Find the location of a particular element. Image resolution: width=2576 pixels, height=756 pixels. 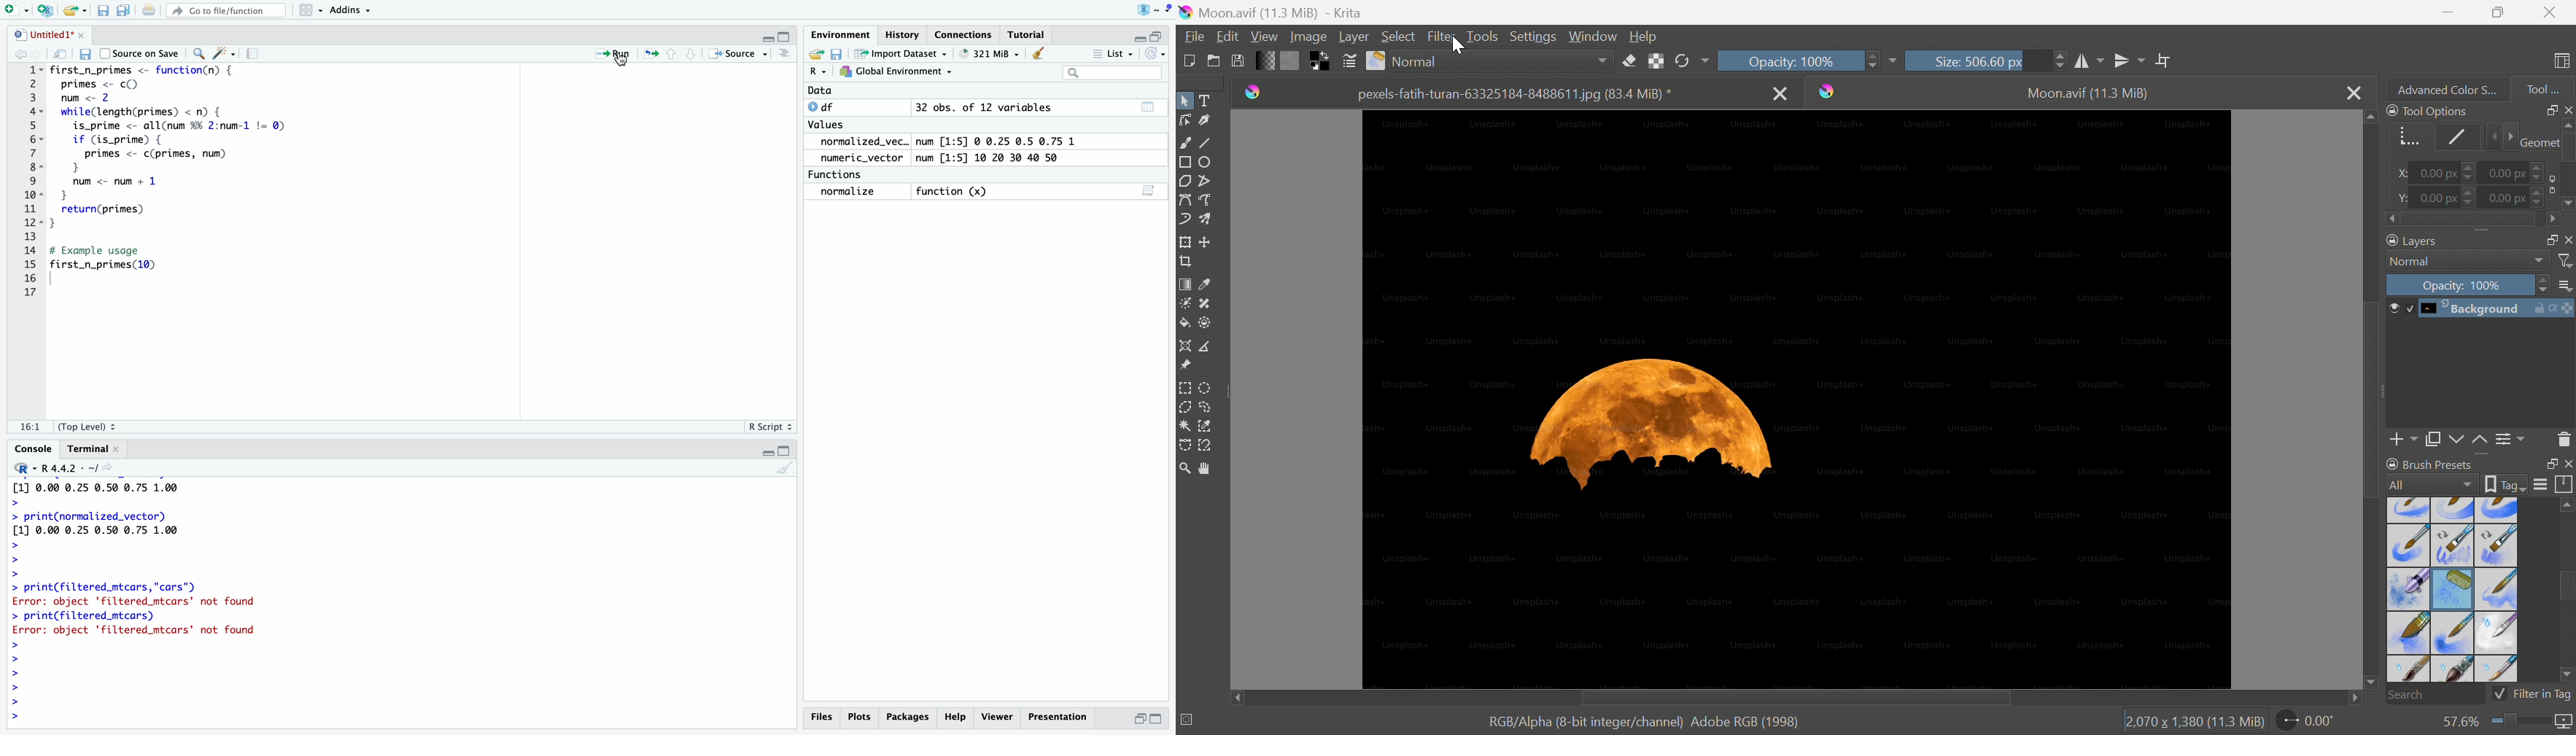

new is located at coordinates (818, 51).